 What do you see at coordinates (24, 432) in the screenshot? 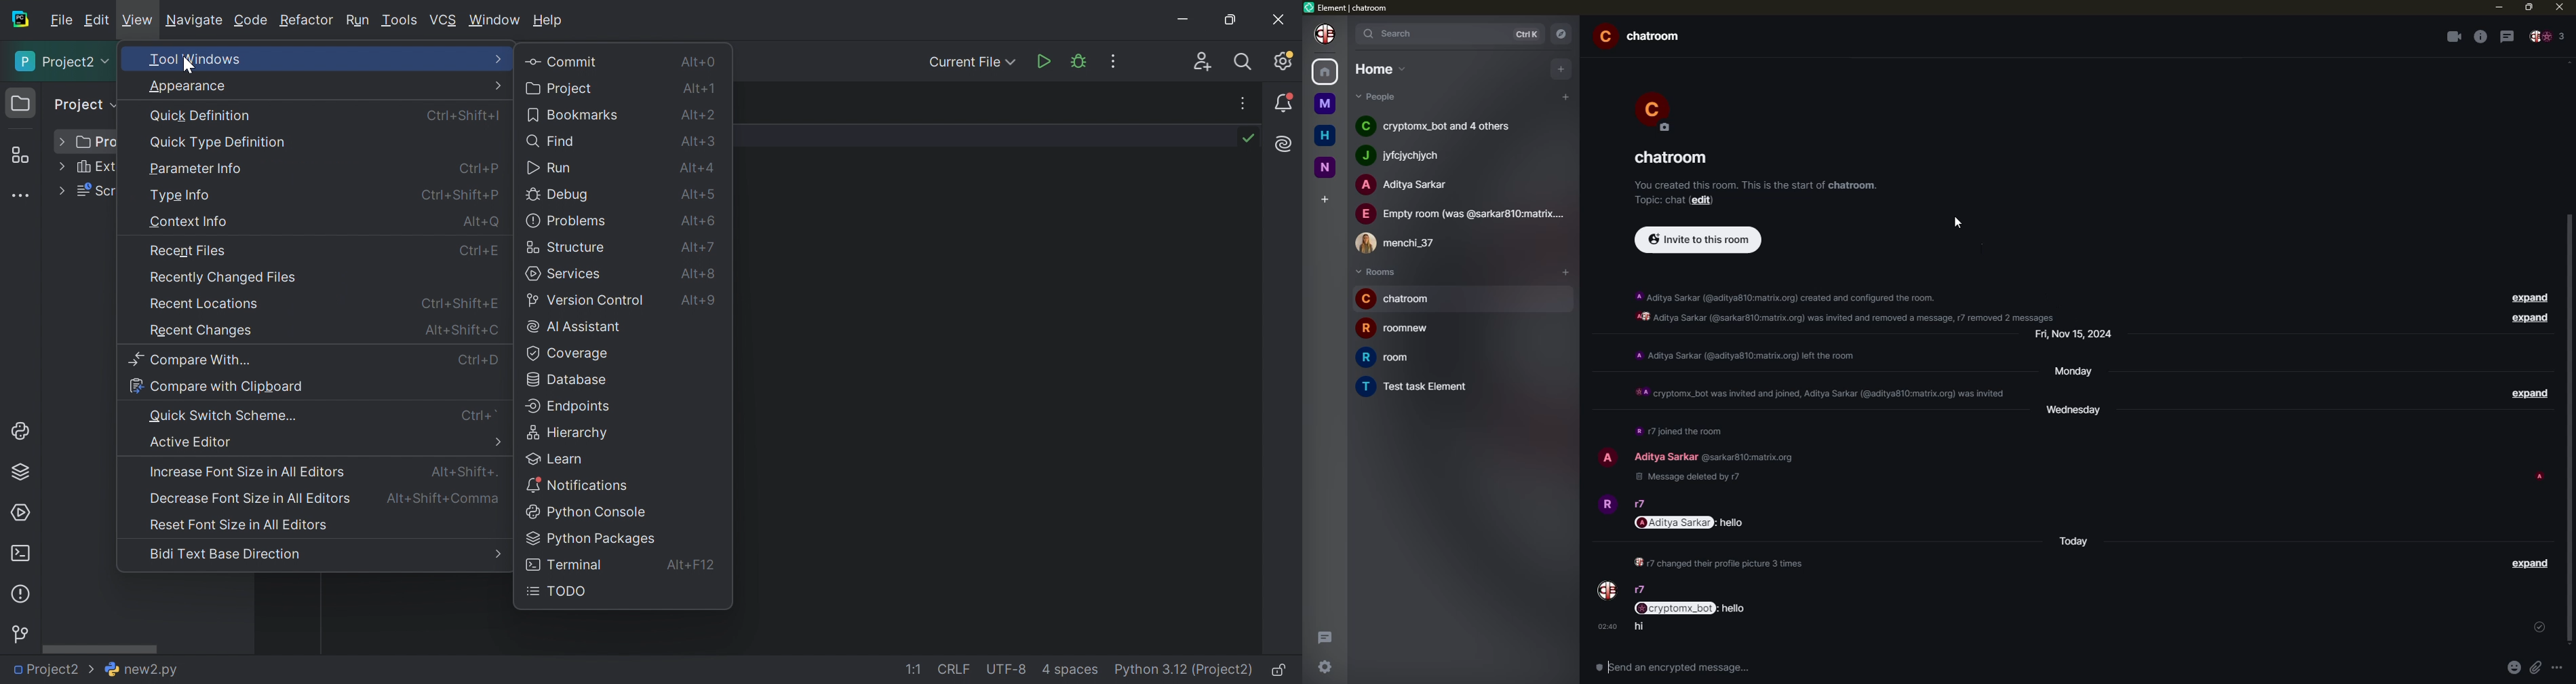
I see `Python Console` at bounding box center [24, 432].